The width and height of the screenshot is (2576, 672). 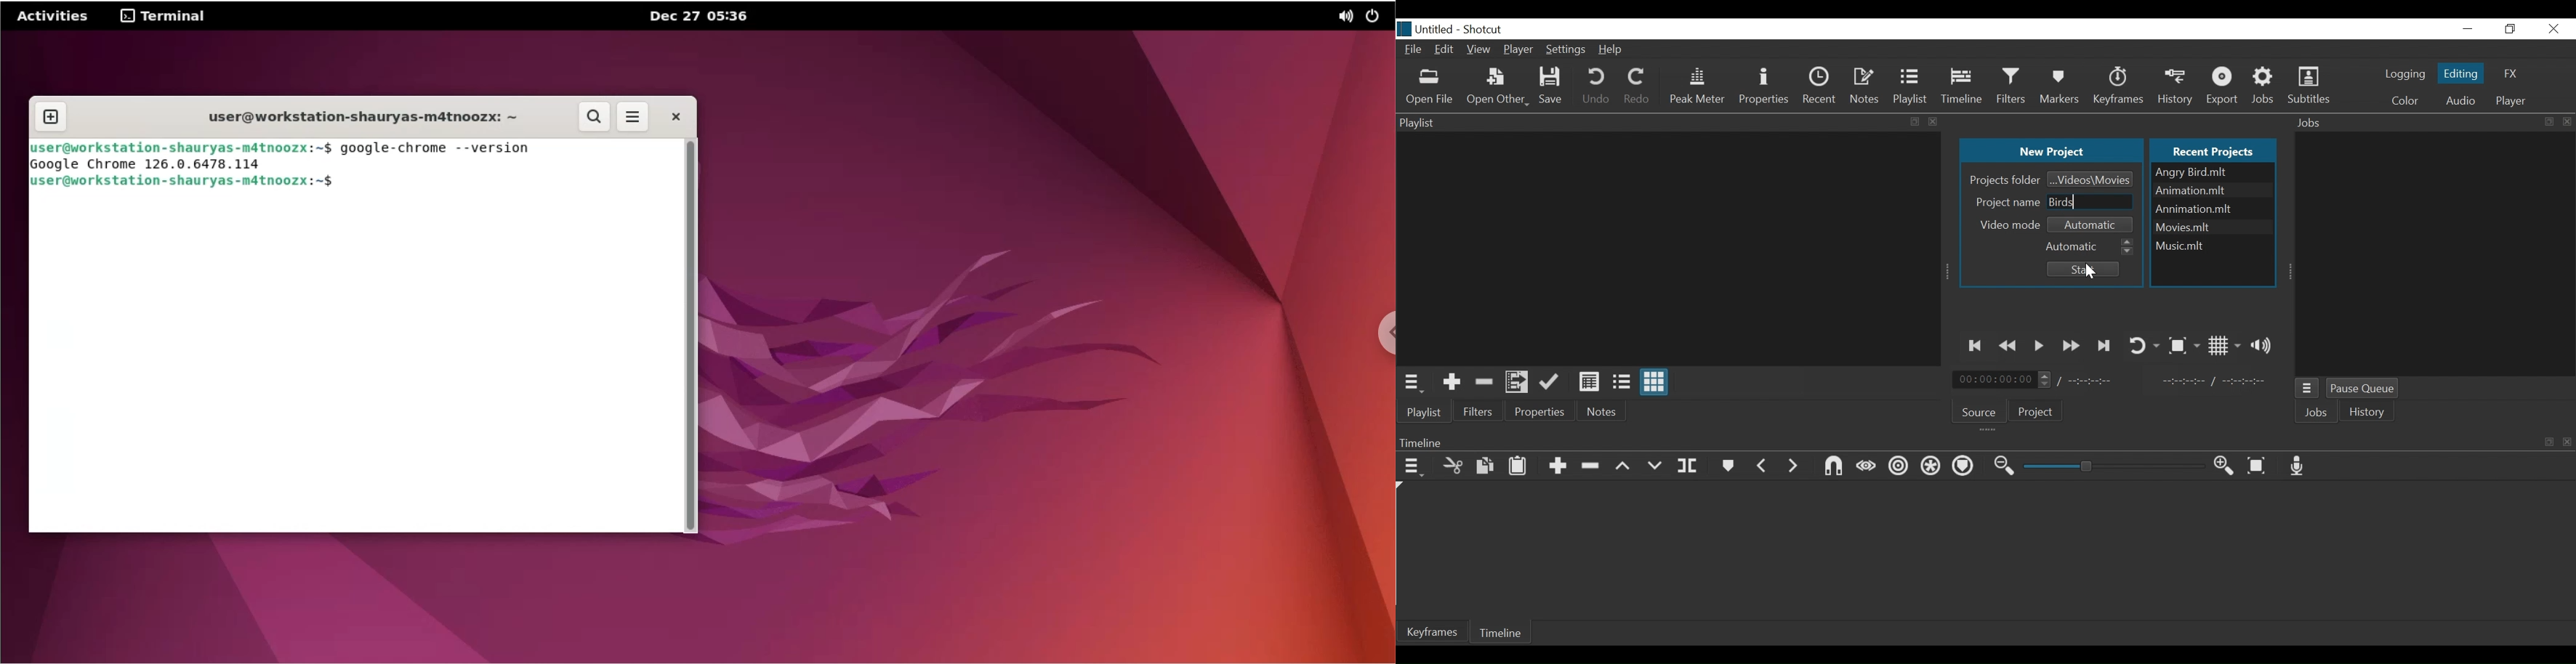 What do you see at coordinates (1413, 465) in the screenshot?
I see `Timeline Menu` at bounding box center [1413, 465].